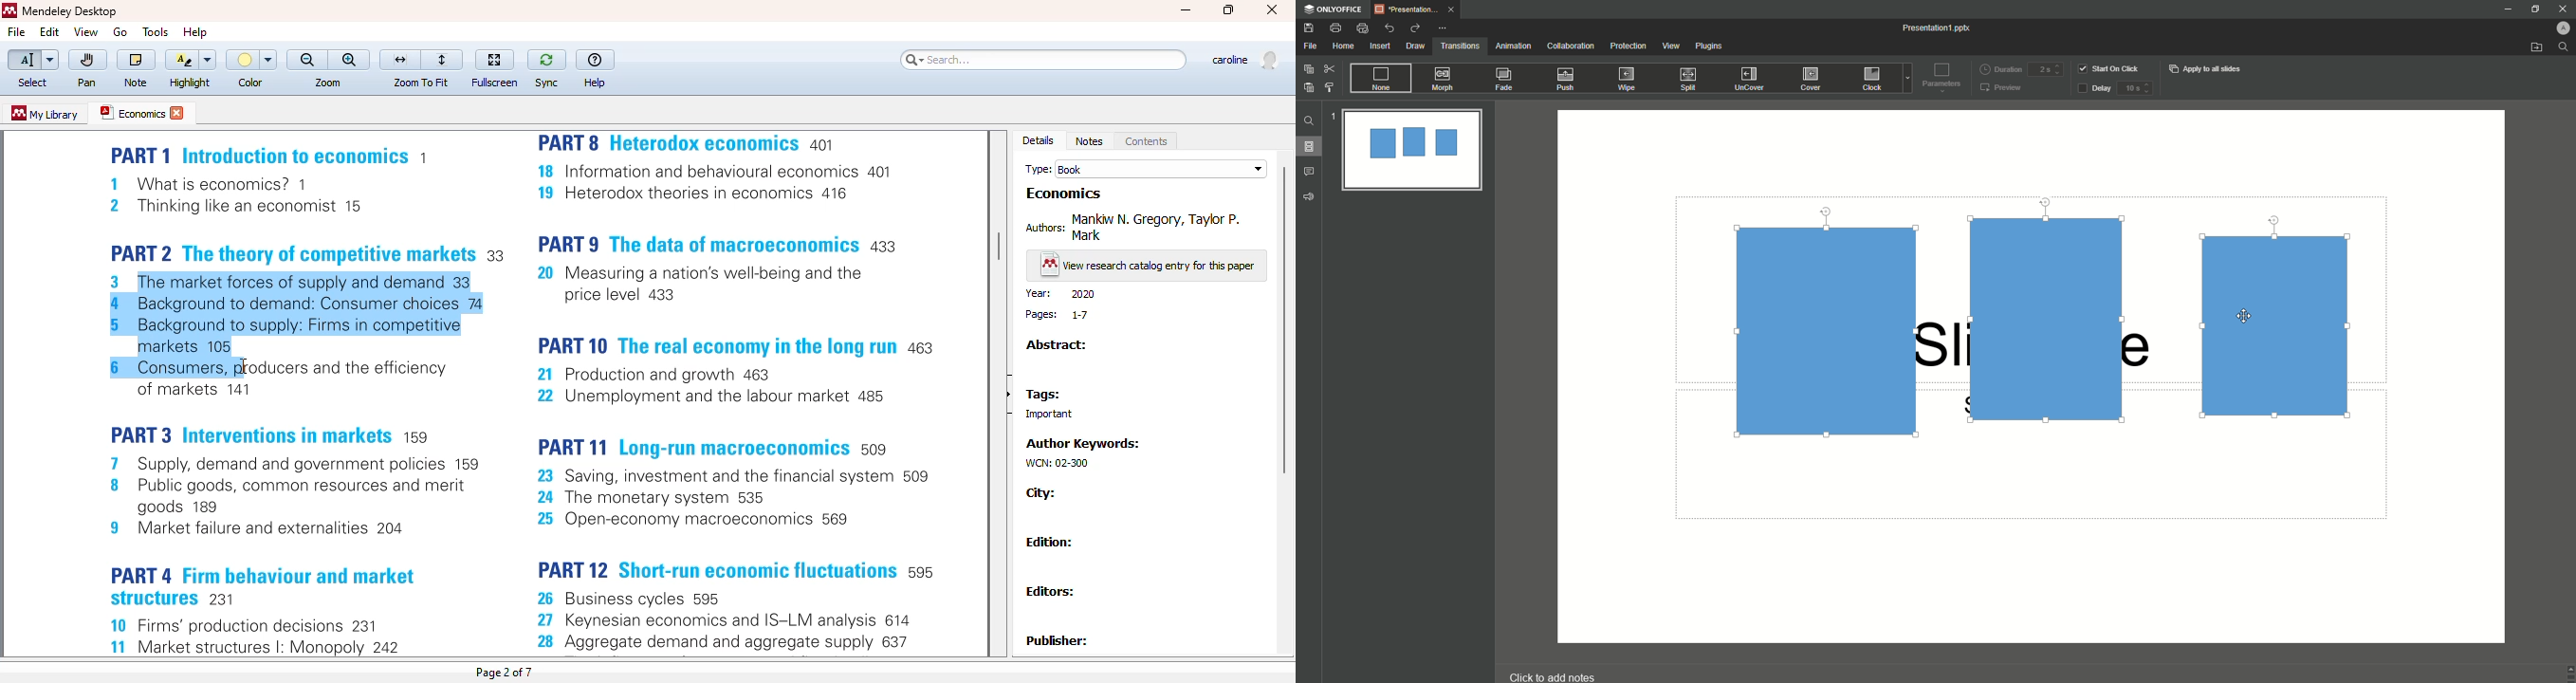  I want to click on Transitions, so click(1460, 45).